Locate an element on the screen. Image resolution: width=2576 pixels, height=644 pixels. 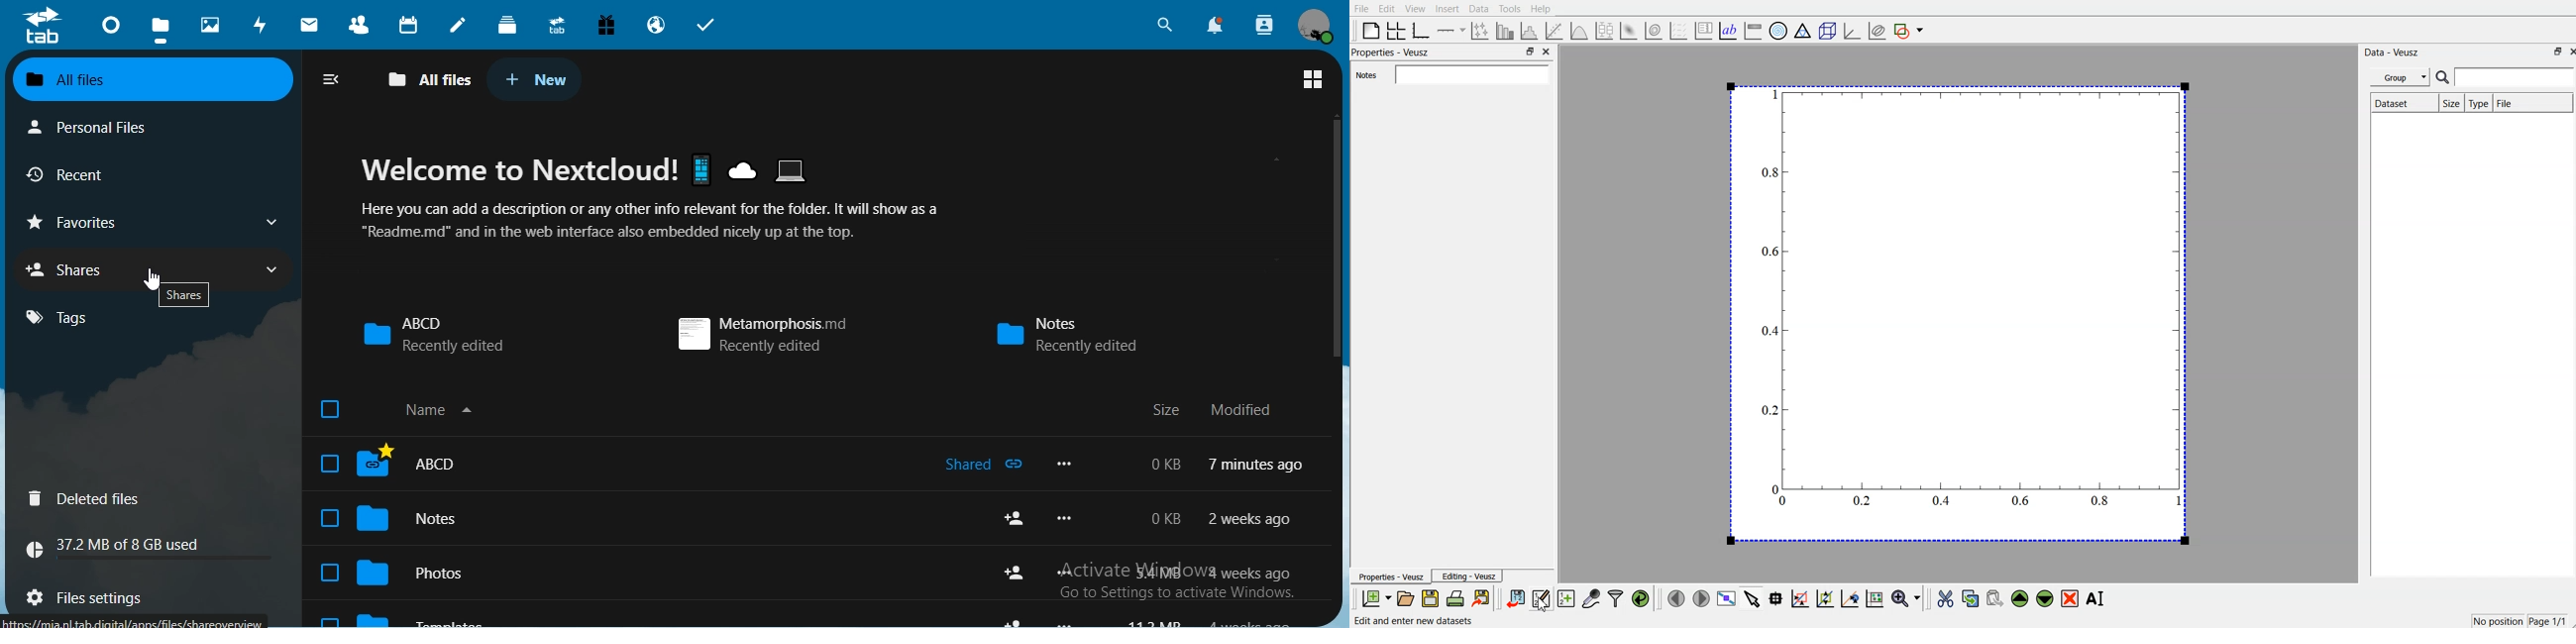
add a shape is located at coordinates (1910, 30).